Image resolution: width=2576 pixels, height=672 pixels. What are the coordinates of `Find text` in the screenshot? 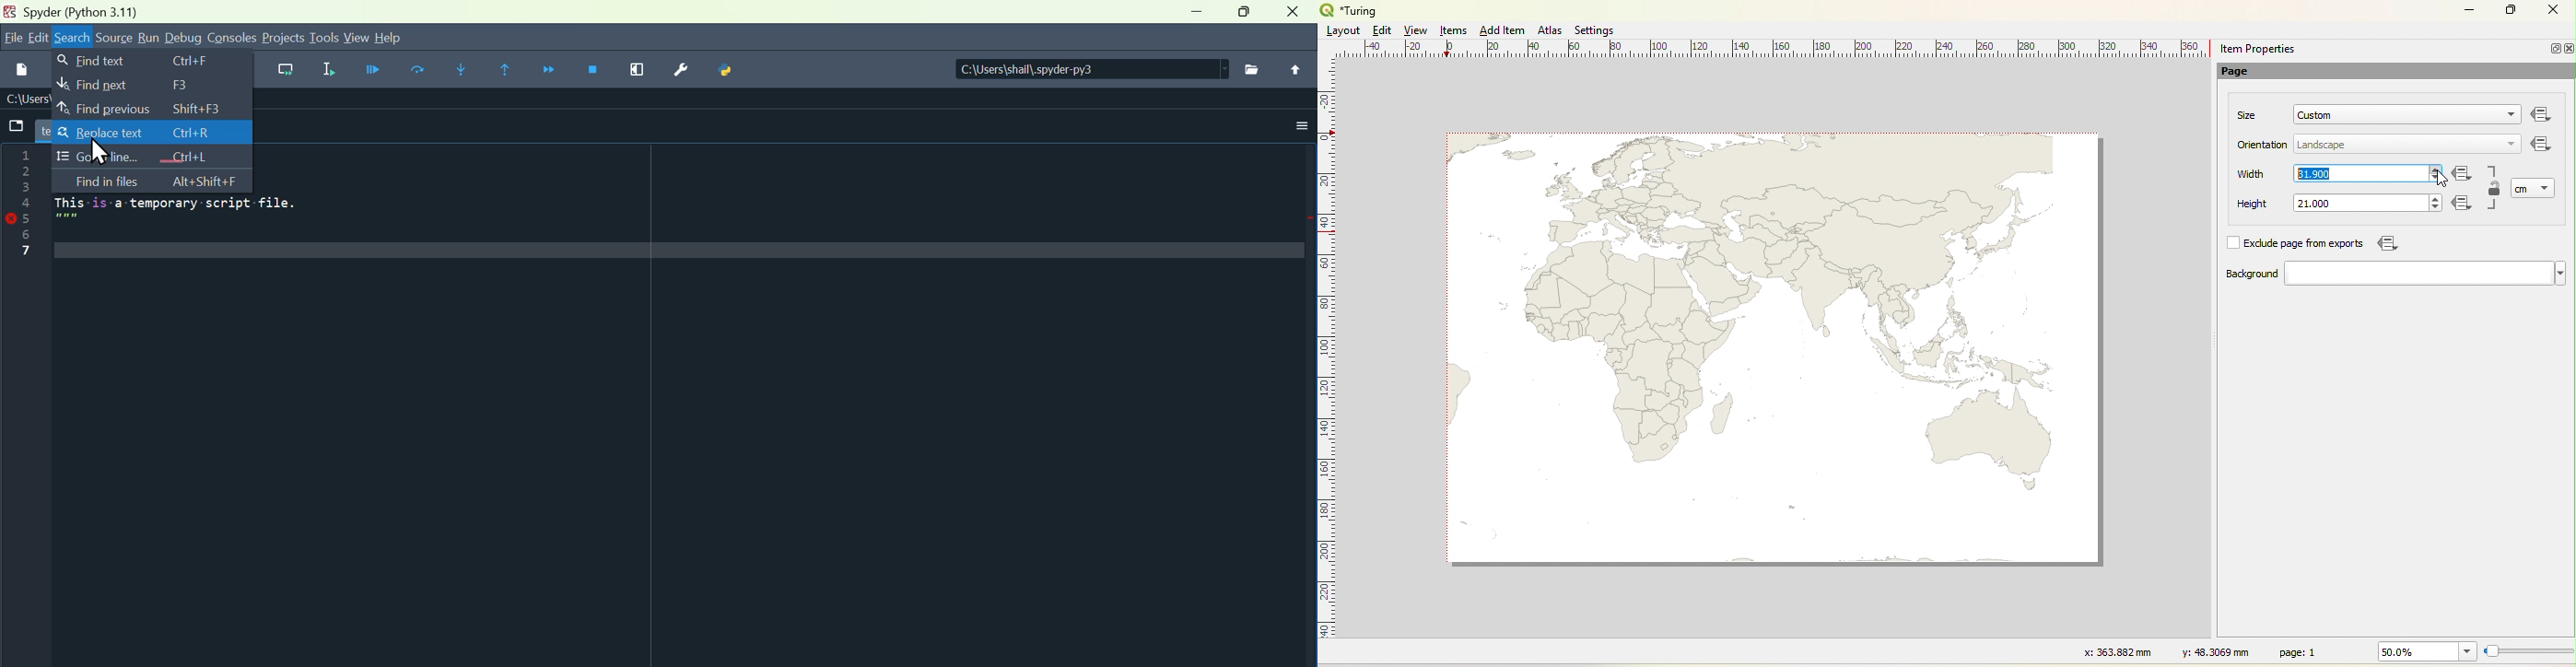 It's located at (148, 62).